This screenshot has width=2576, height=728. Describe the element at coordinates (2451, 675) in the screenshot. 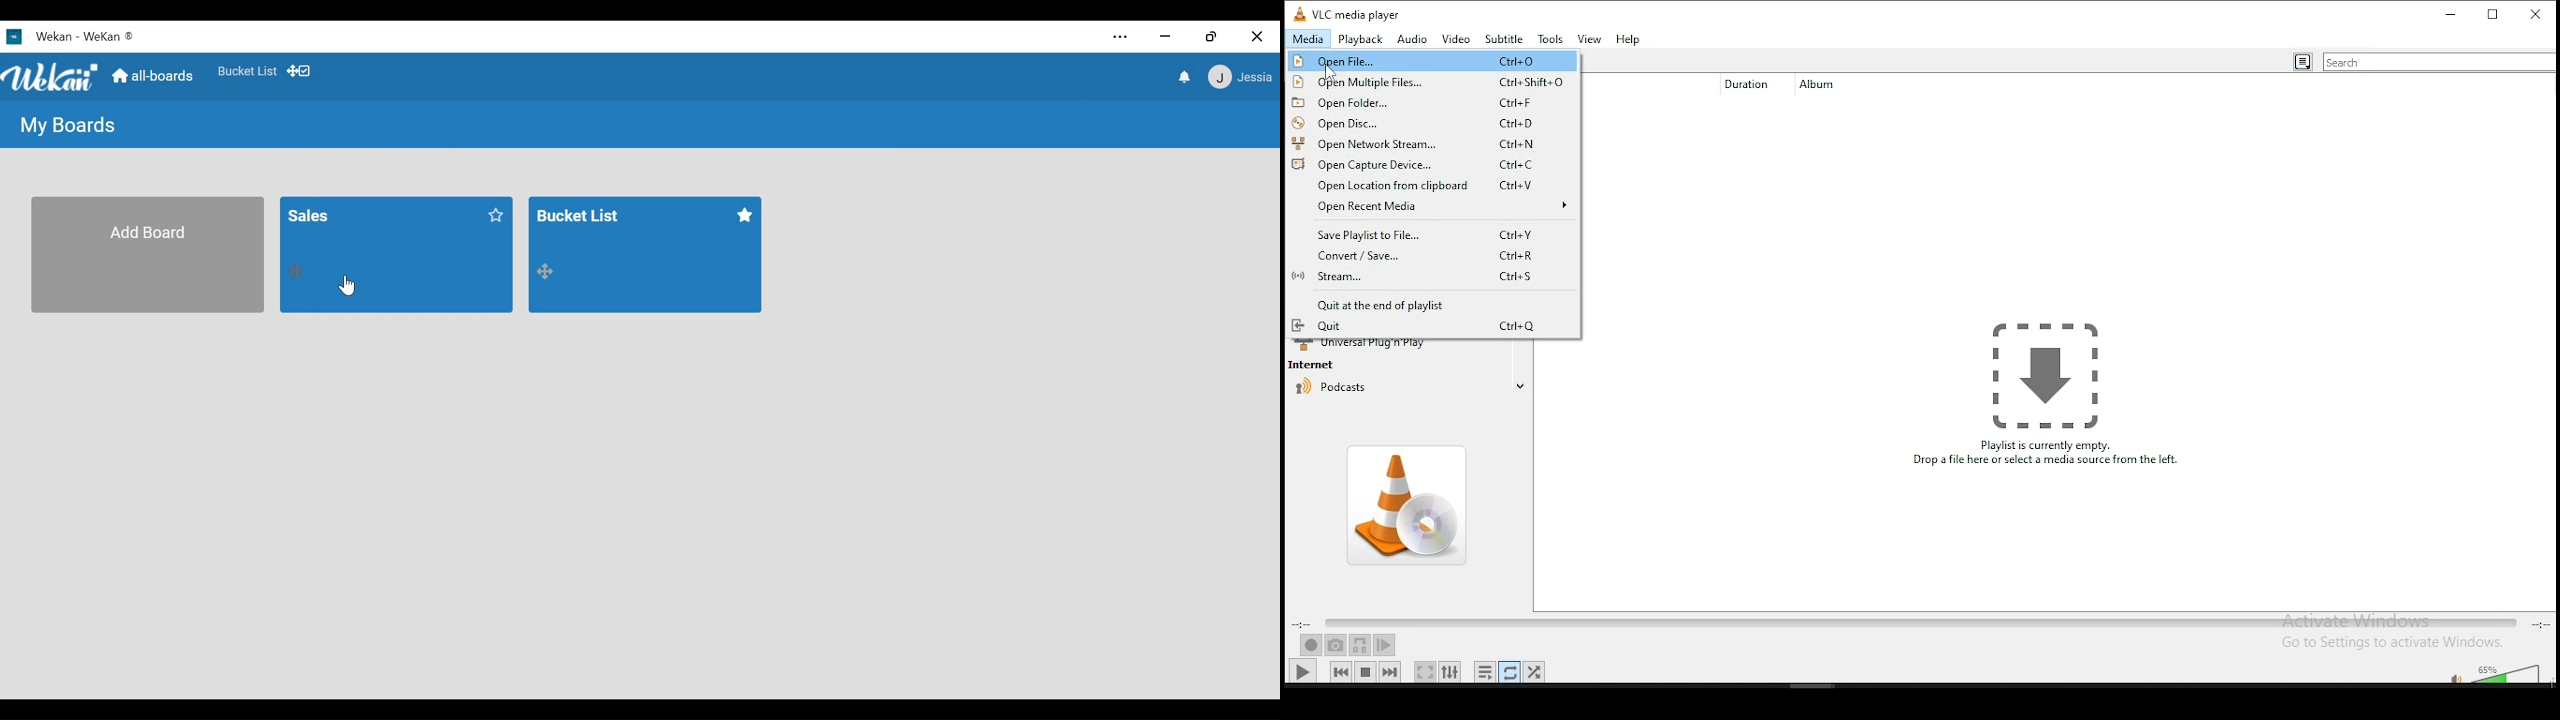

I see `mute/unmute` at that location.